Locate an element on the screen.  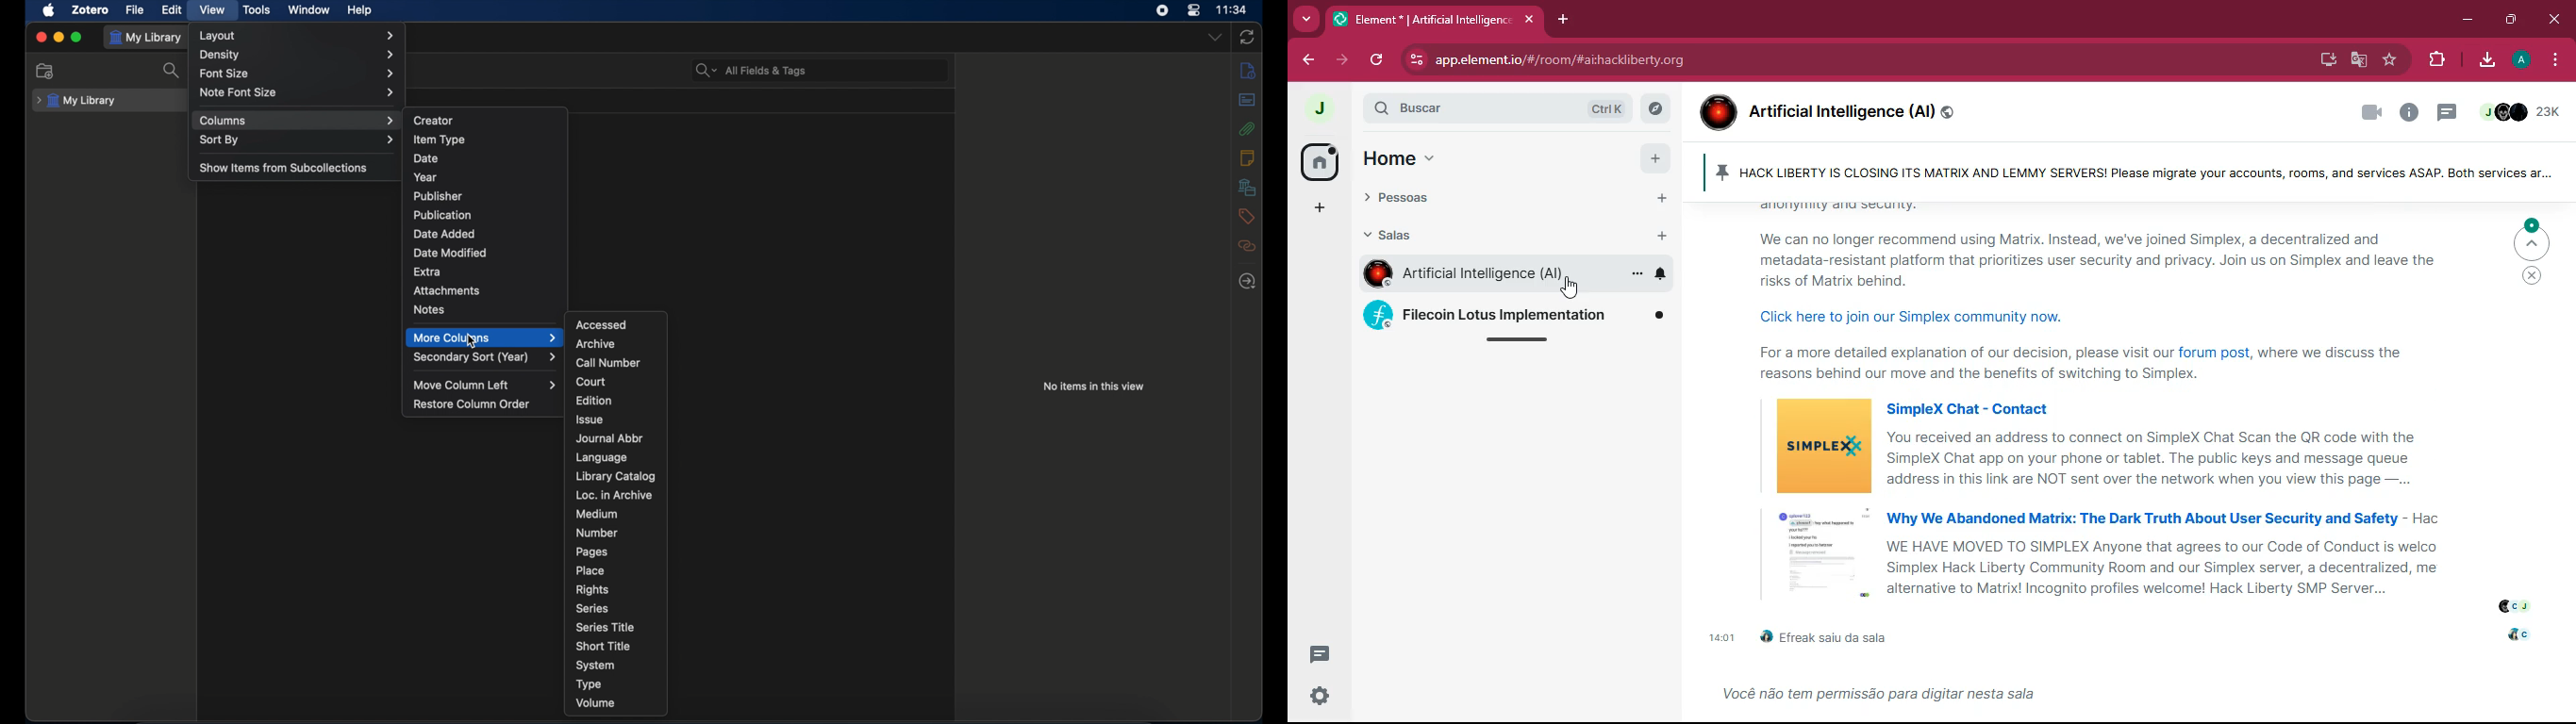
year is located at coordinates (426, 177).